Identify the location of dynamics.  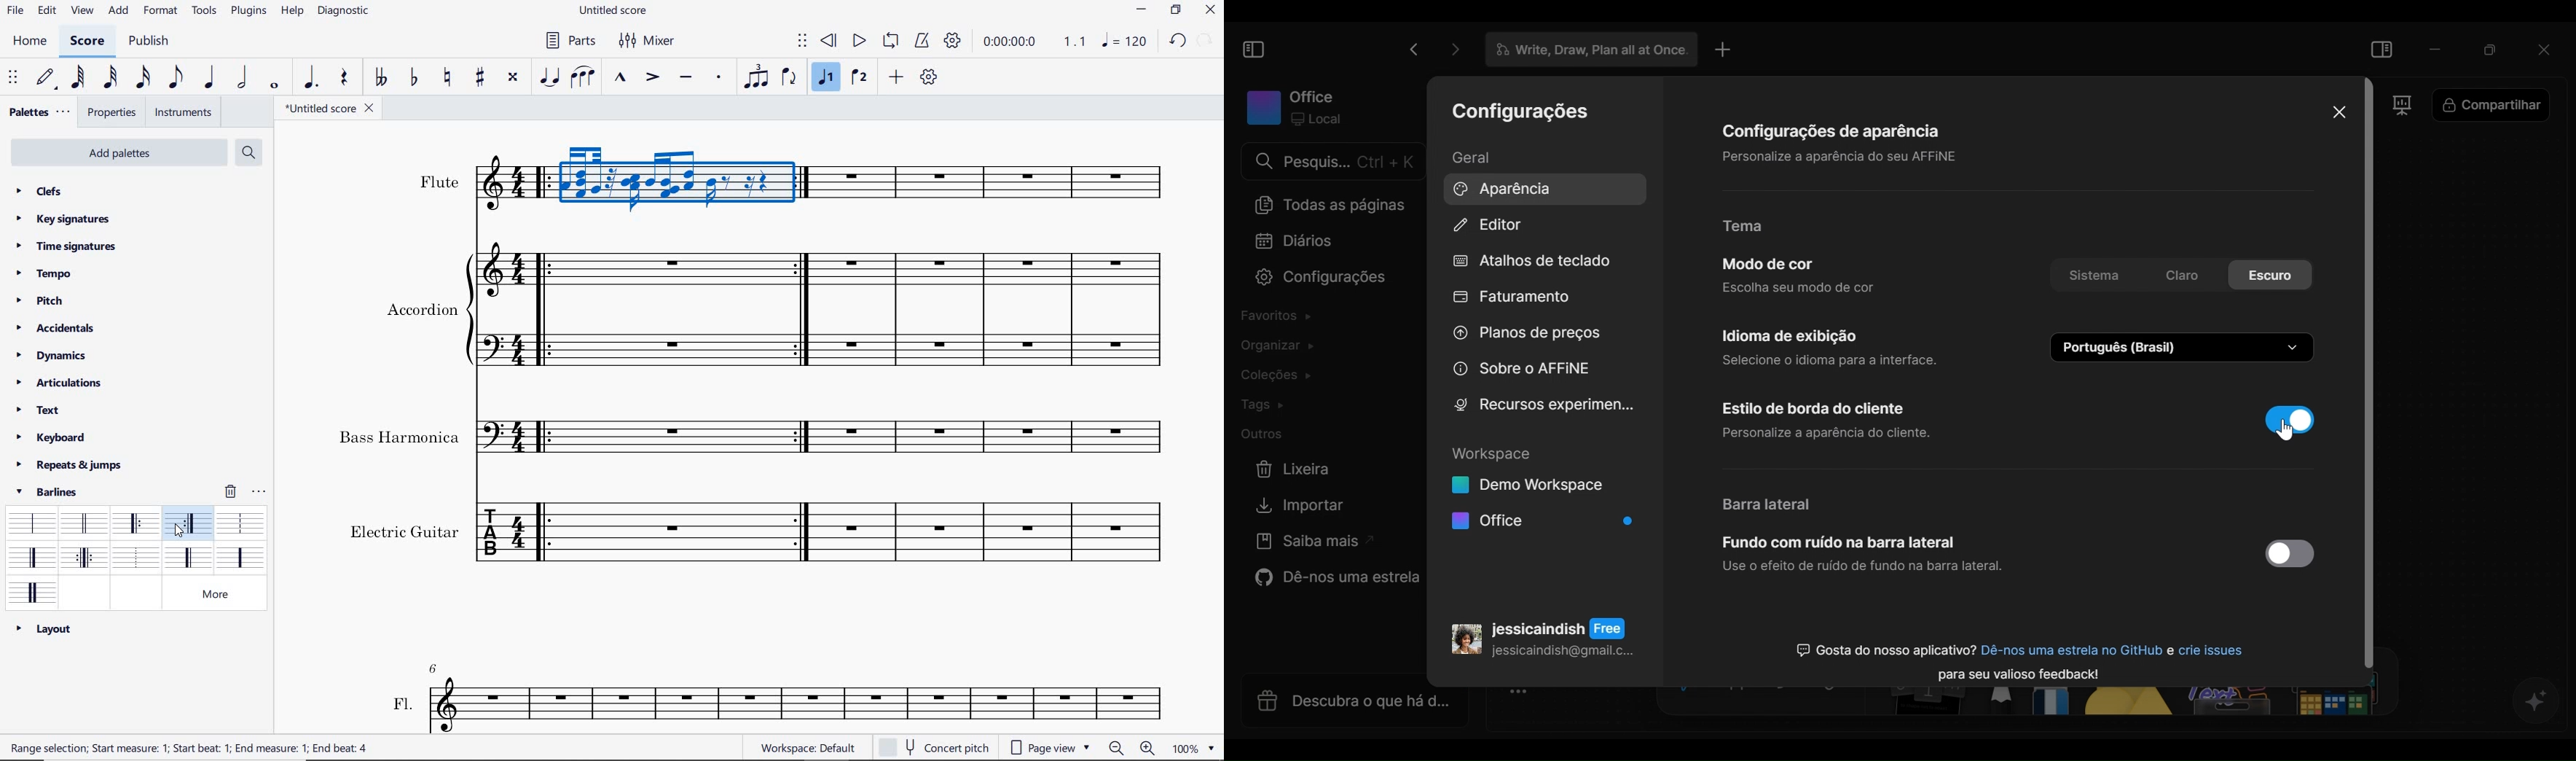
(51, 356).